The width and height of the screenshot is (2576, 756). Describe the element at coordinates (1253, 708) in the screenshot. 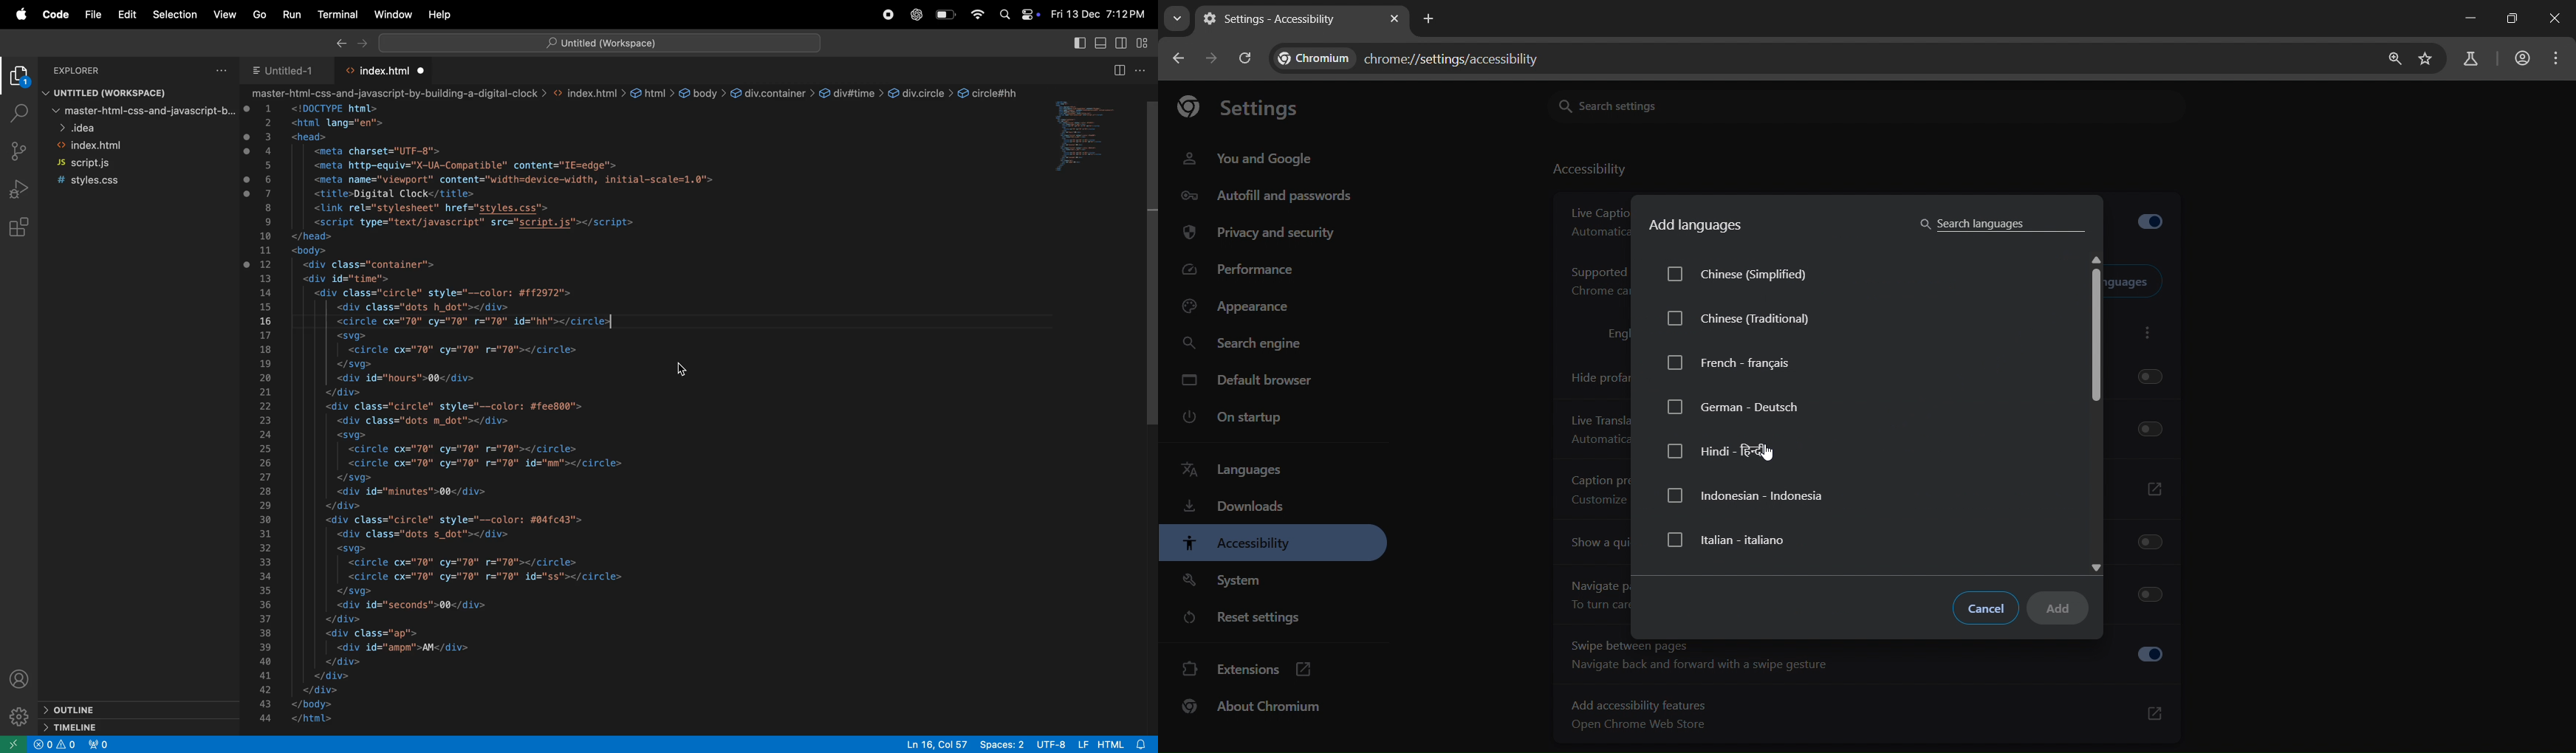

I see `about chromium` at that location.